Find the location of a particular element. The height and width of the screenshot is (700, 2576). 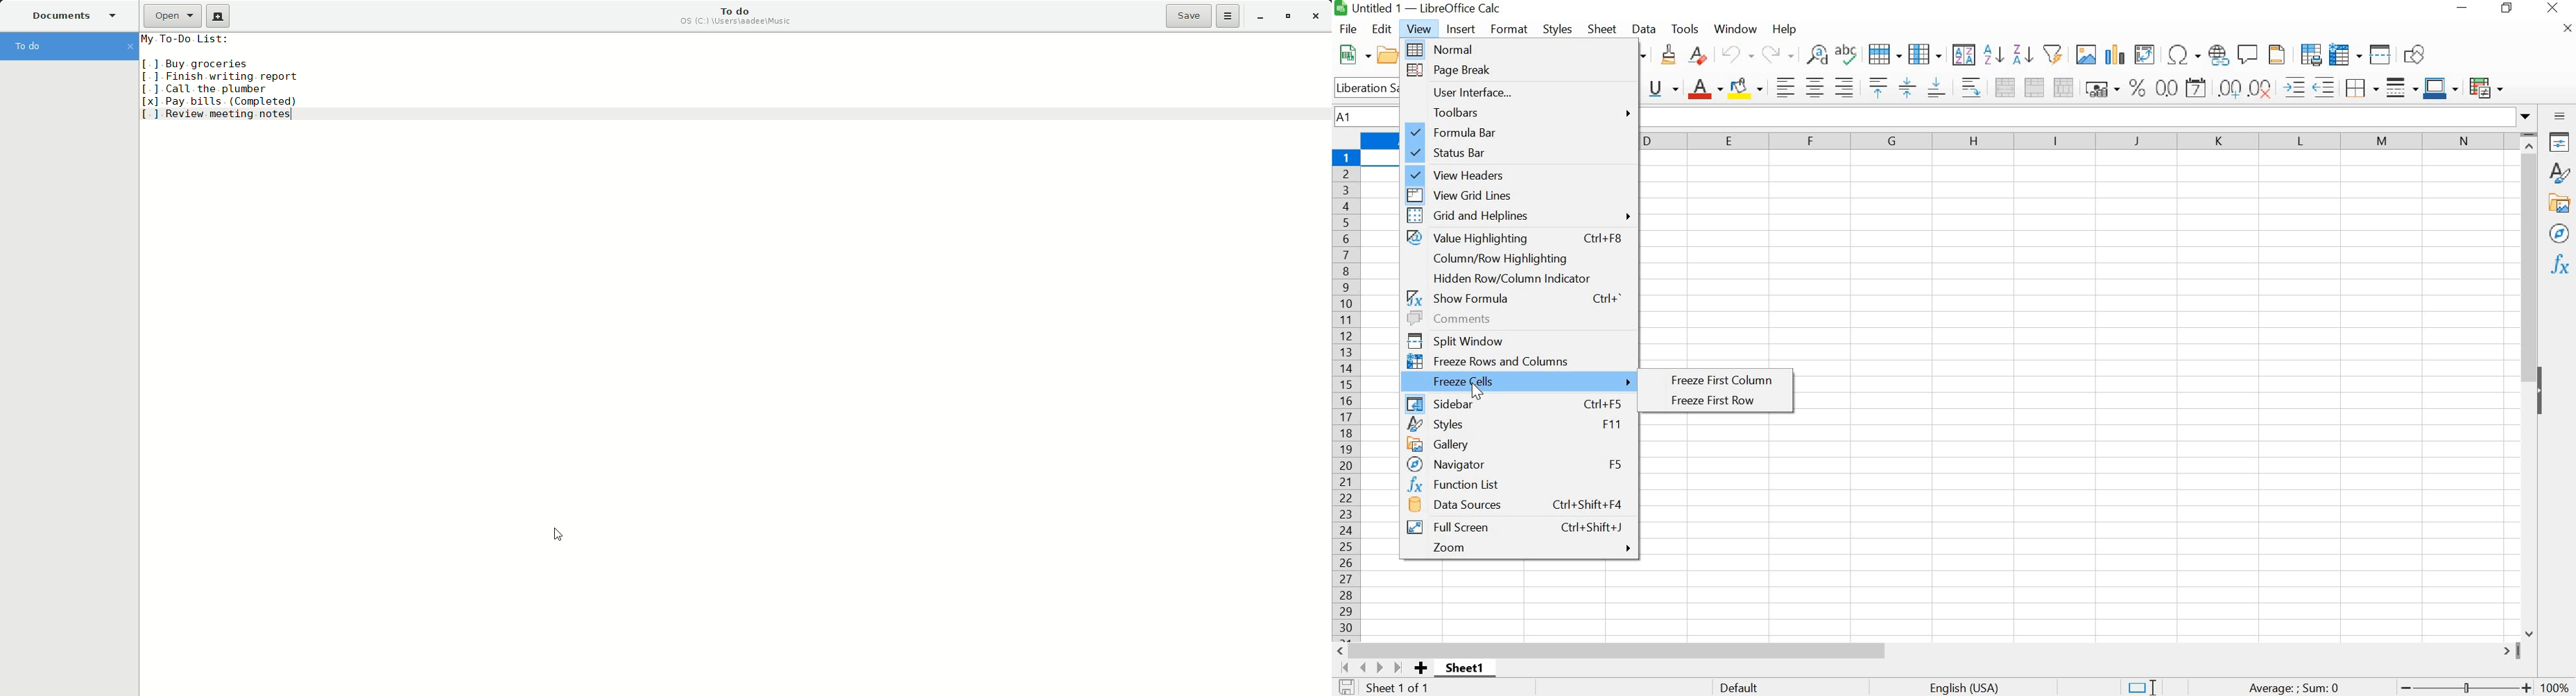

FREEZE CELLS is located at coordinates (1519, 381).